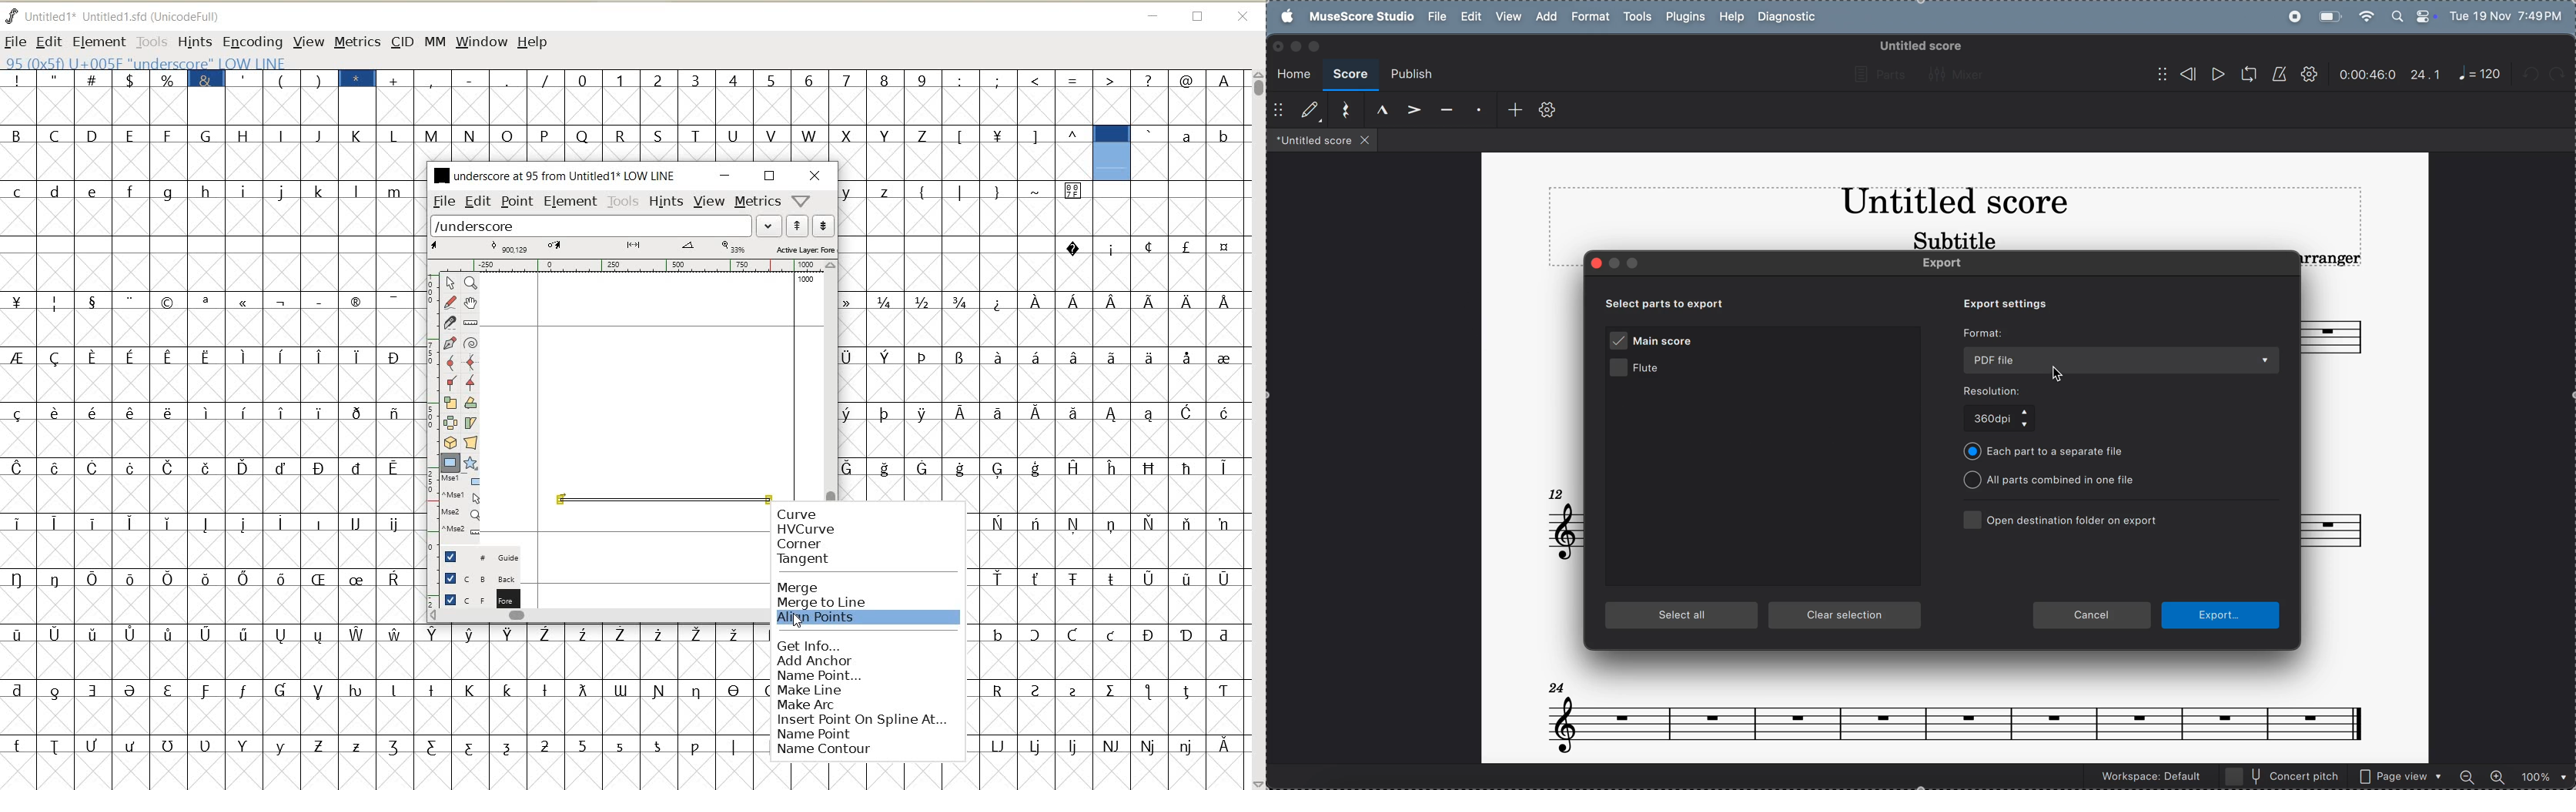 The width and height of the screenshot is (2576, 812). What do you see at coordinates (2245, 74) in the screenshot?
I see `loopback` at bounding box center [2245, 74].